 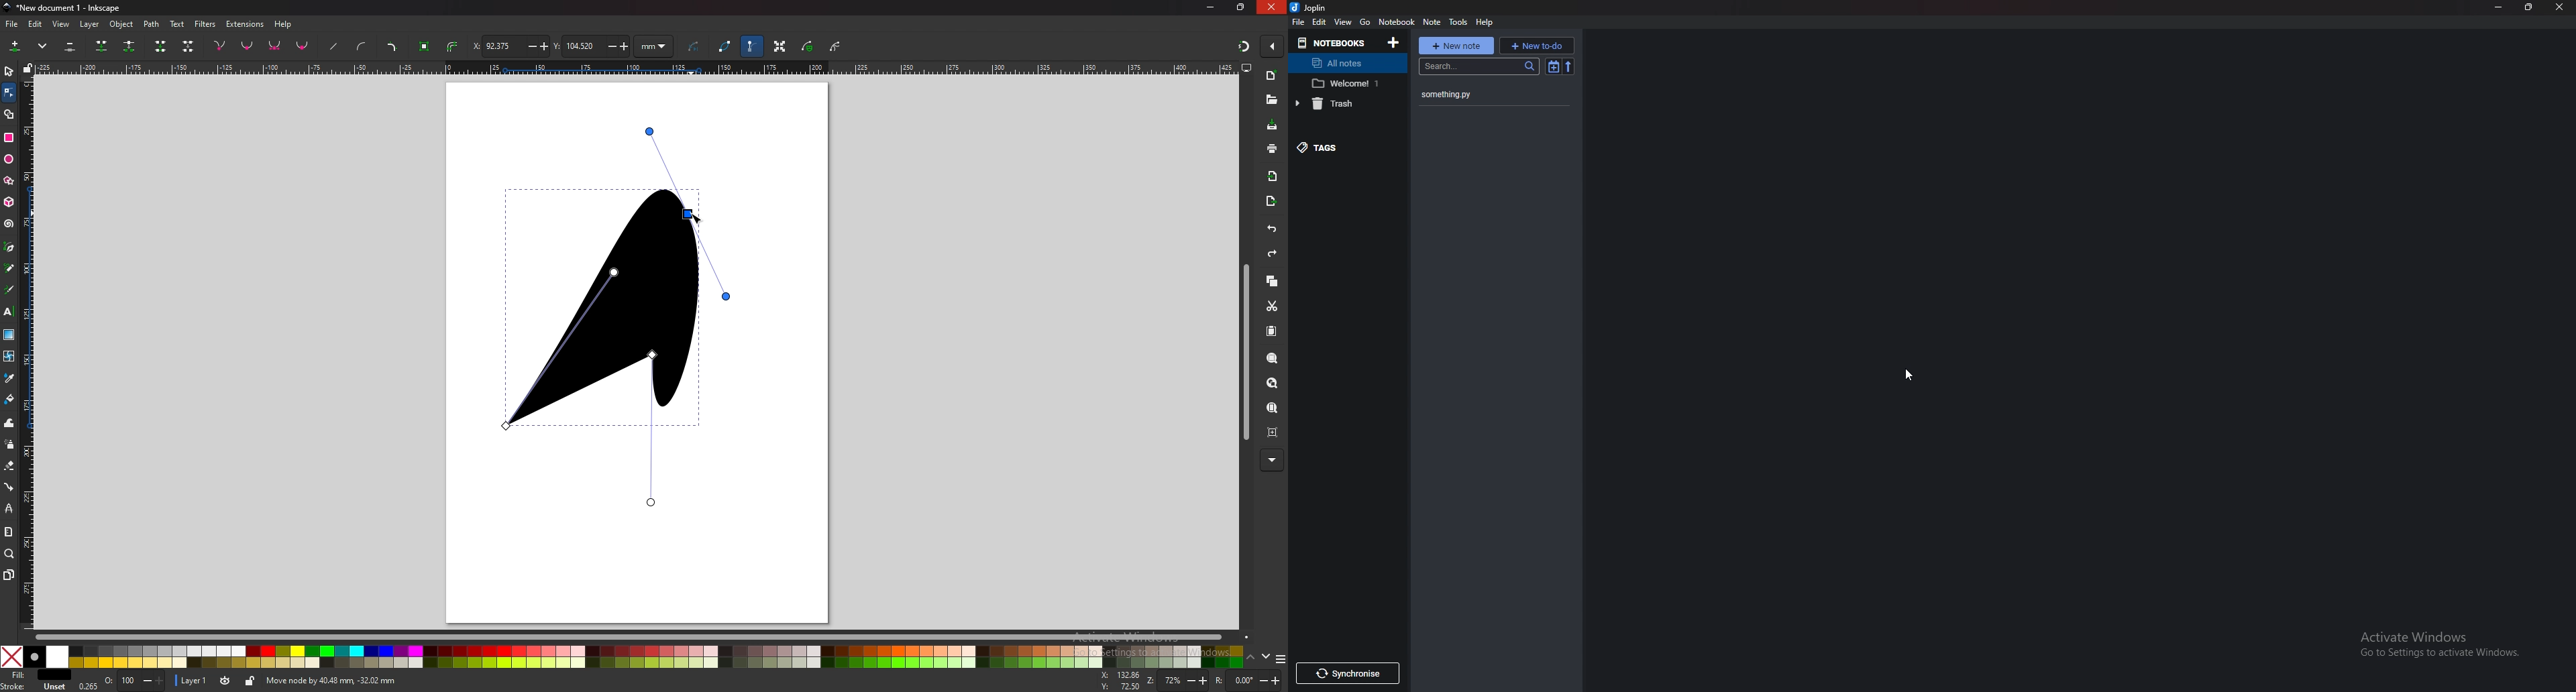 What do you see at coordinates (205, 24) in the screenshot?
I see `filters` at bounding box center [205, 24].